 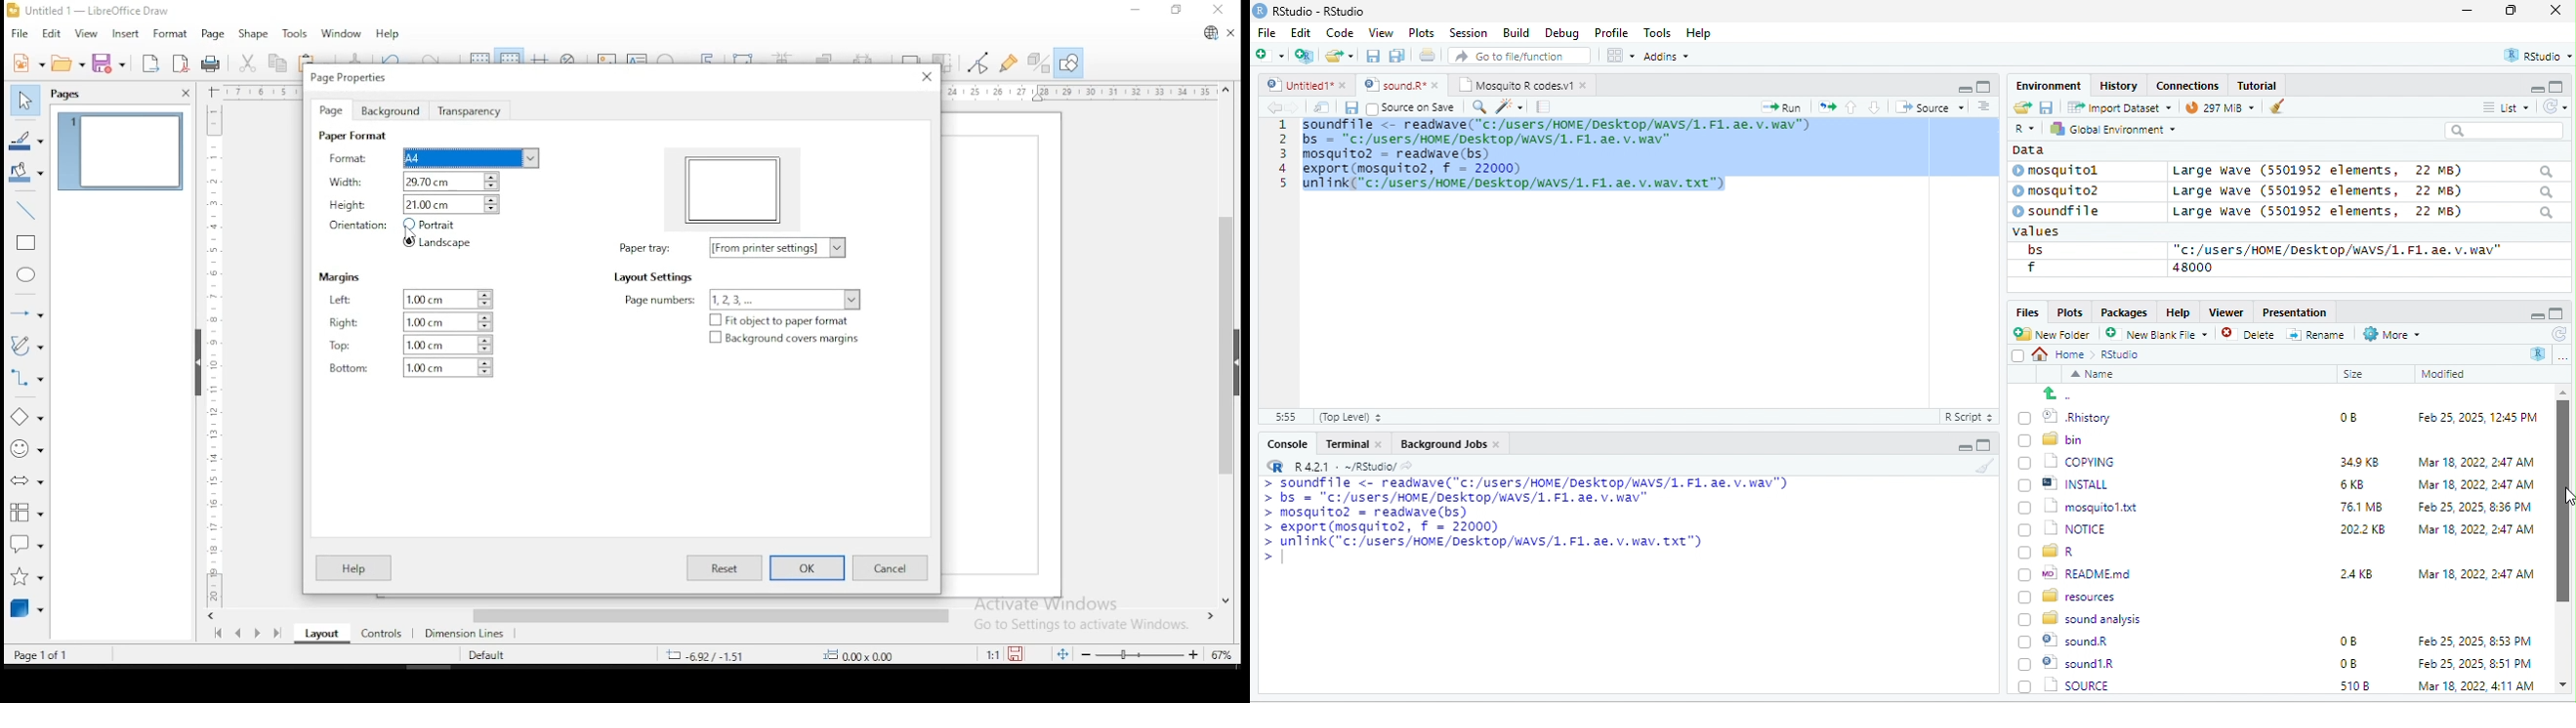 What do you see at coordinates (1510, 106) in the screenshot?
I see `sharpen` at bounding box center [1510, 106].